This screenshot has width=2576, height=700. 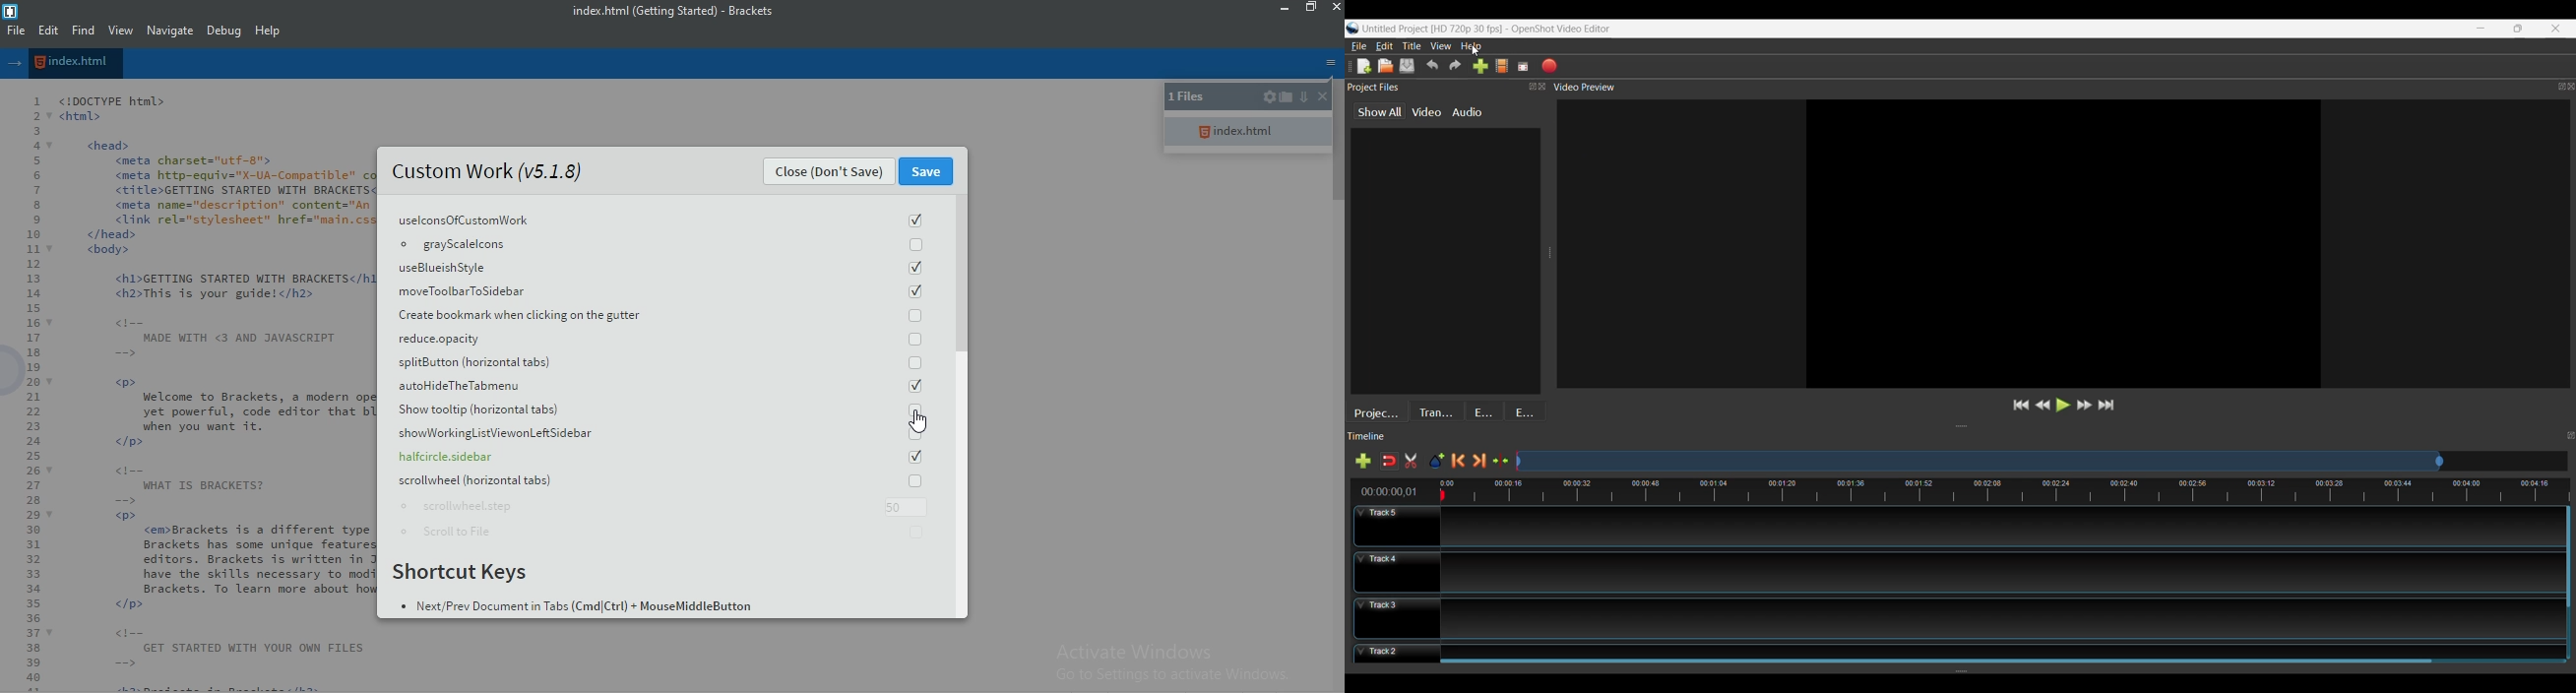 I want to click on file, so click(x=15, y=31).